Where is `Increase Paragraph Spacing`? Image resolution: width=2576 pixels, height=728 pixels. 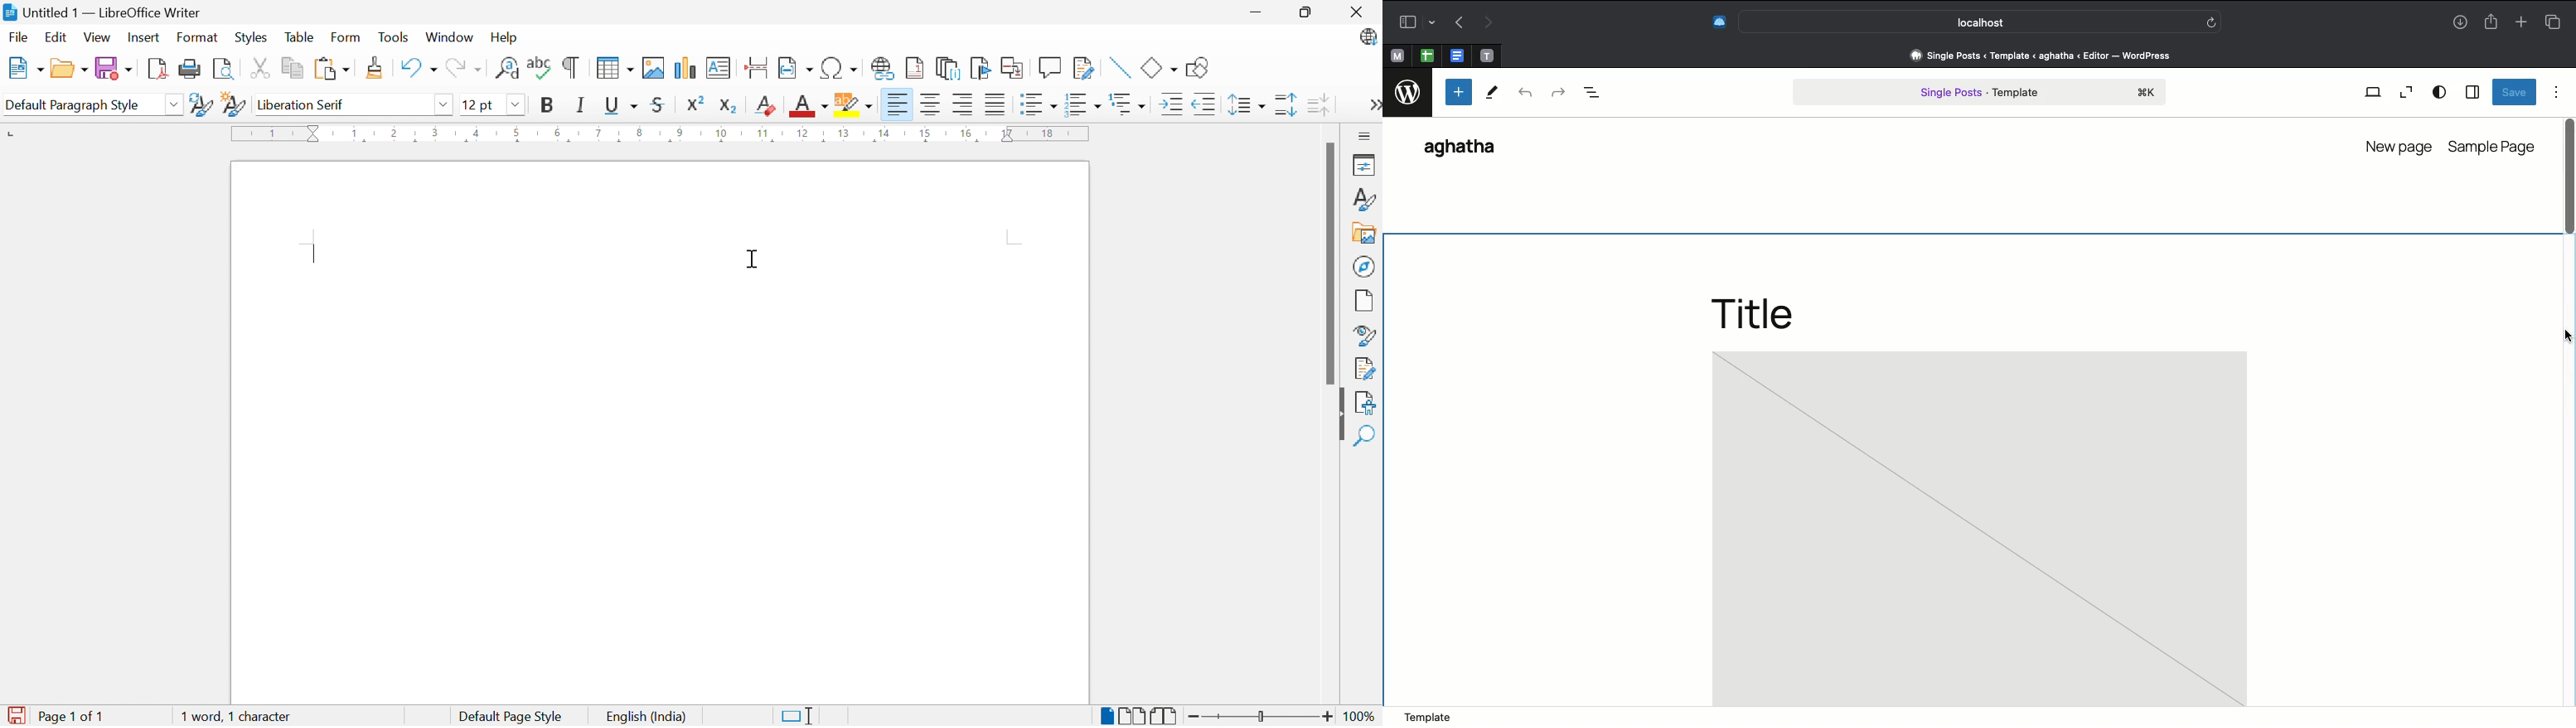
Increase Paragraph Spacing is located at coordinates (1285, 104).